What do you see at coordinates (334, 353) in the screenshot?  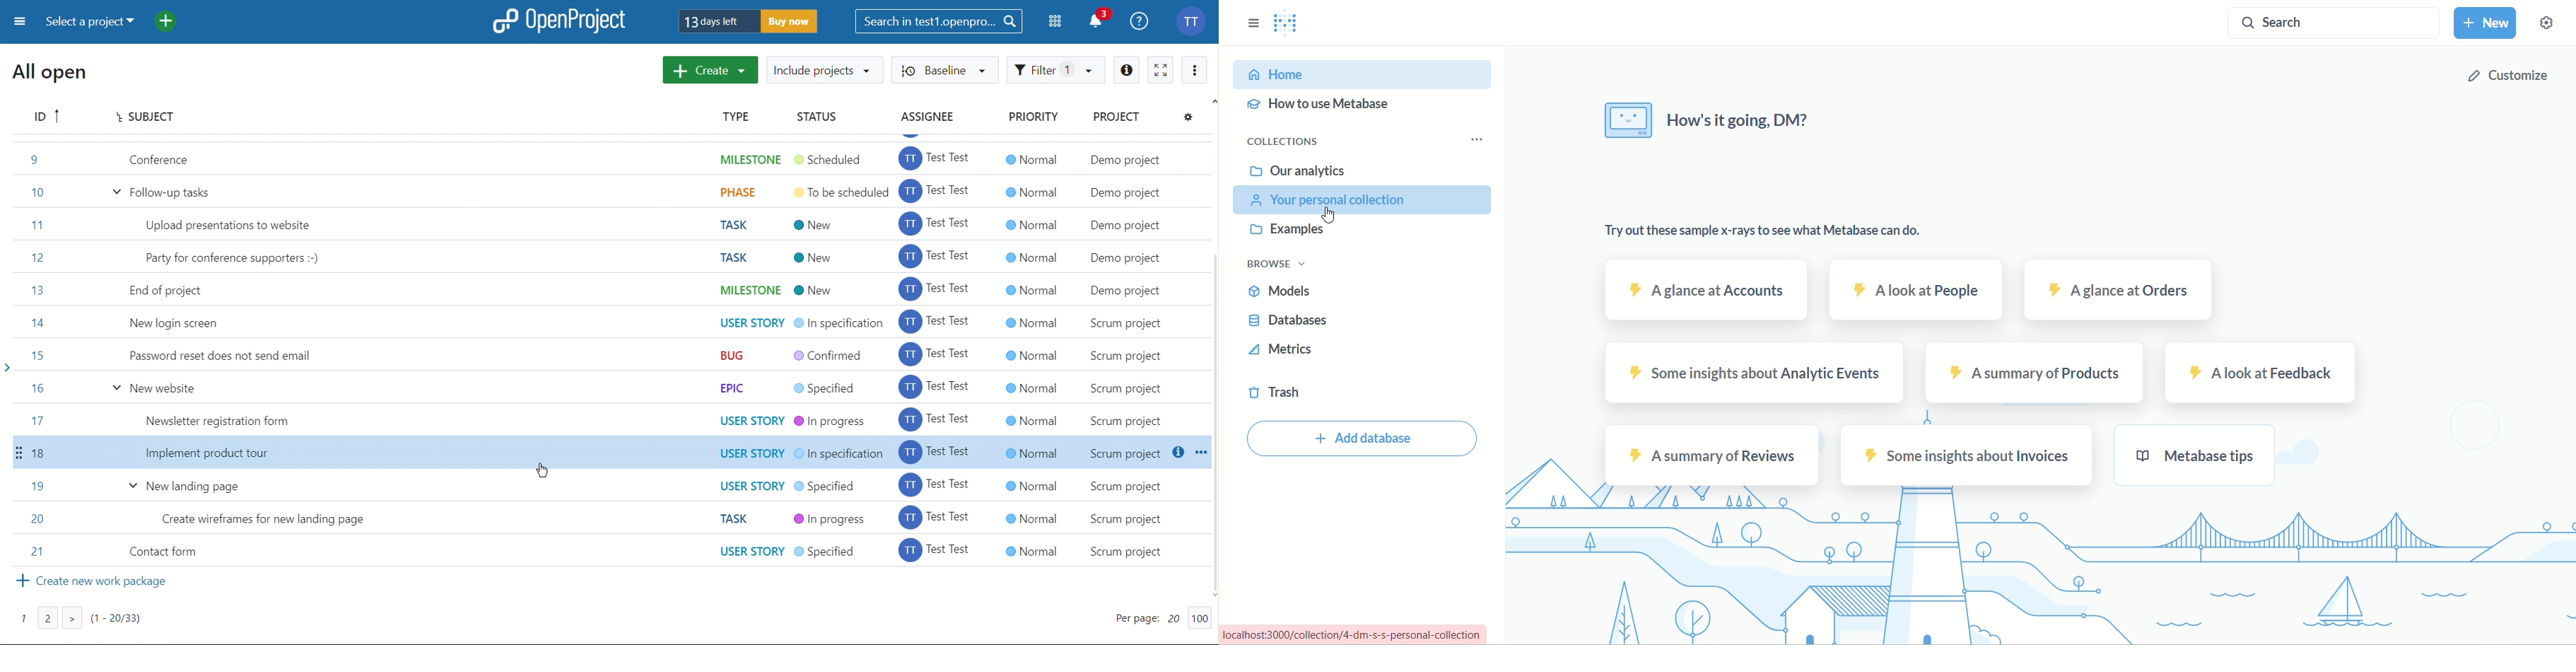 I see `Project Work Packages` at bounding box center [334, 353].